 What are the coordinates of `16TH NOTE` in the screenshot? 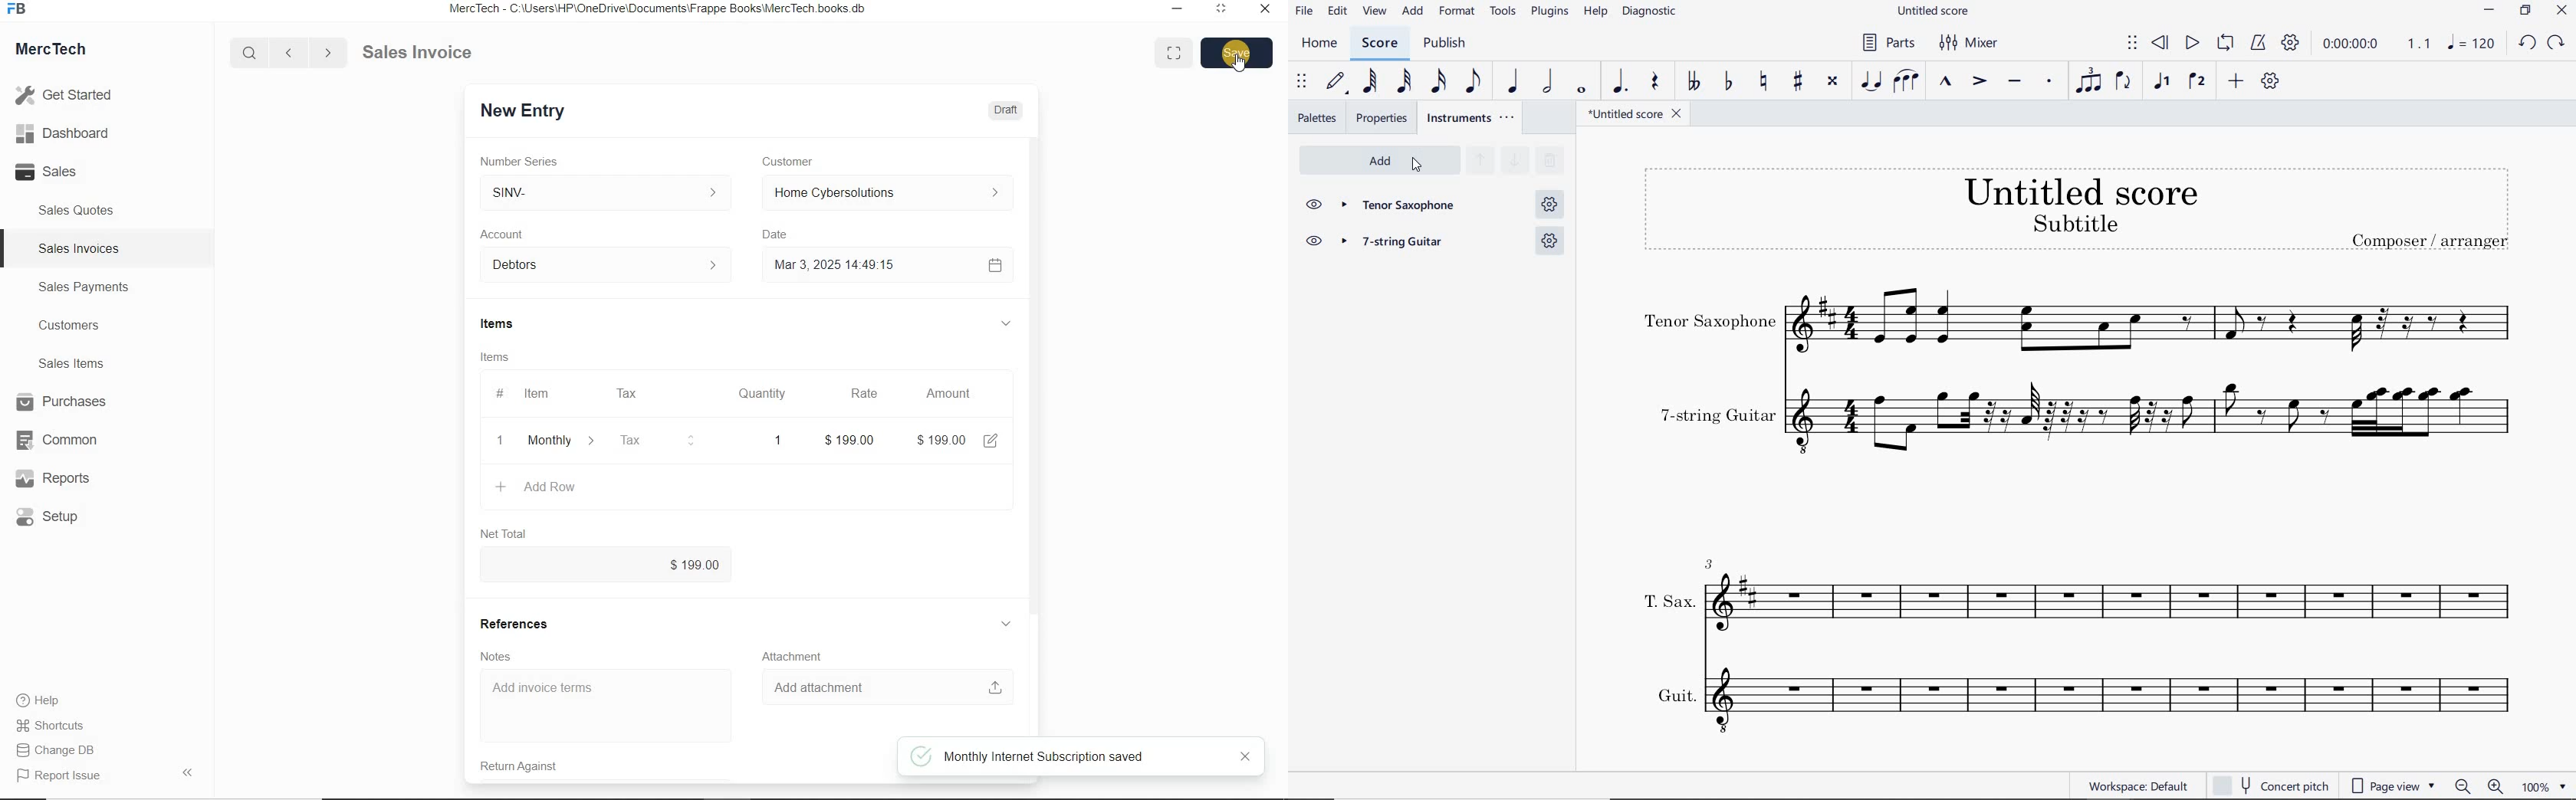 It's located at (1440, 80).